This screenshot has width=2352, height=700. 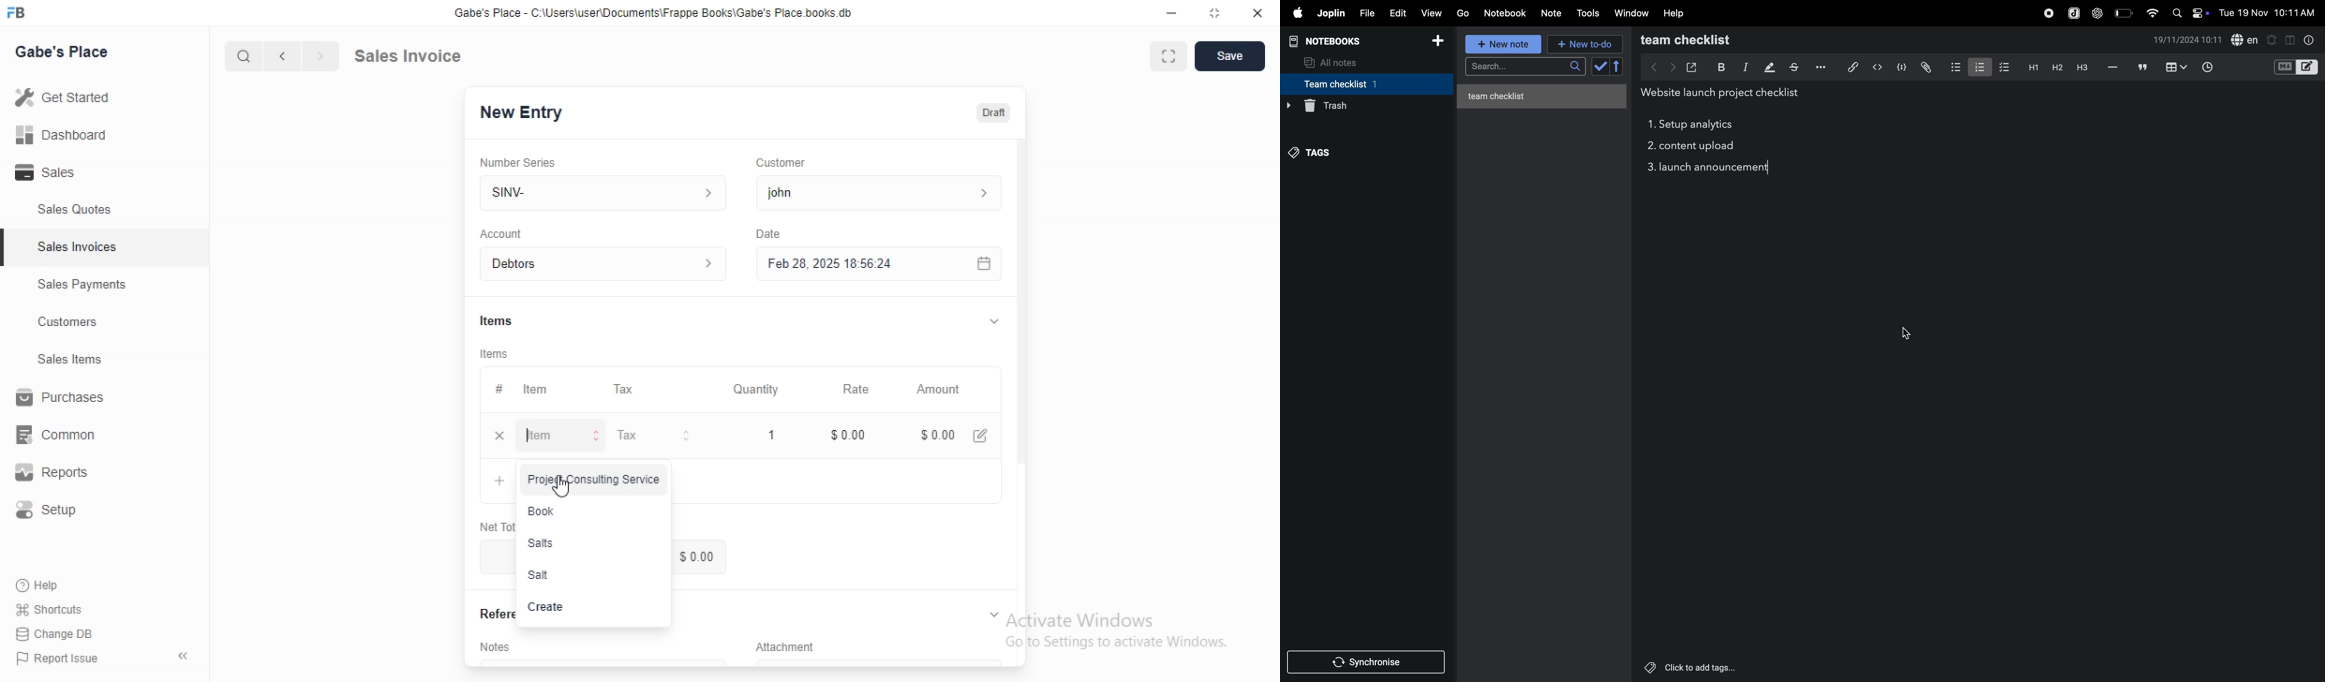 I want to click on code block, so click(x=1902, y=66).